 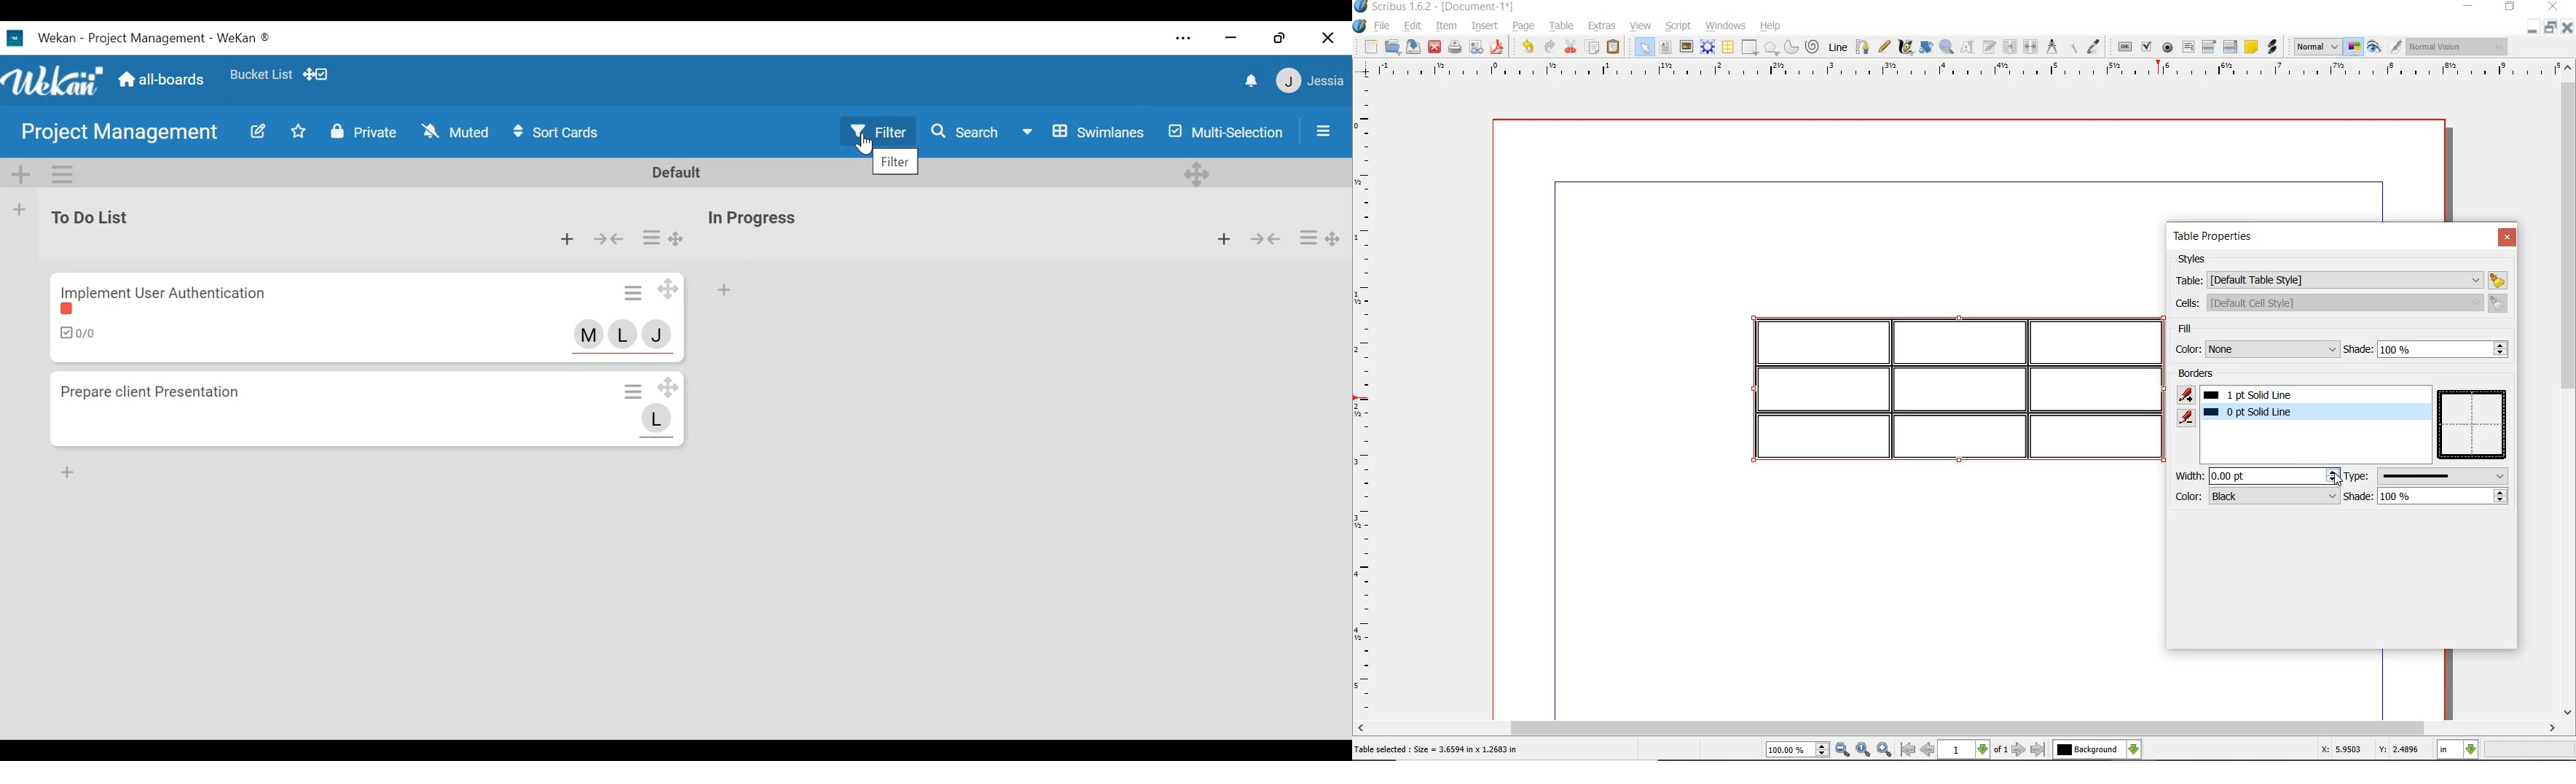 I want to click on arc, so click(x=1792, y=47).